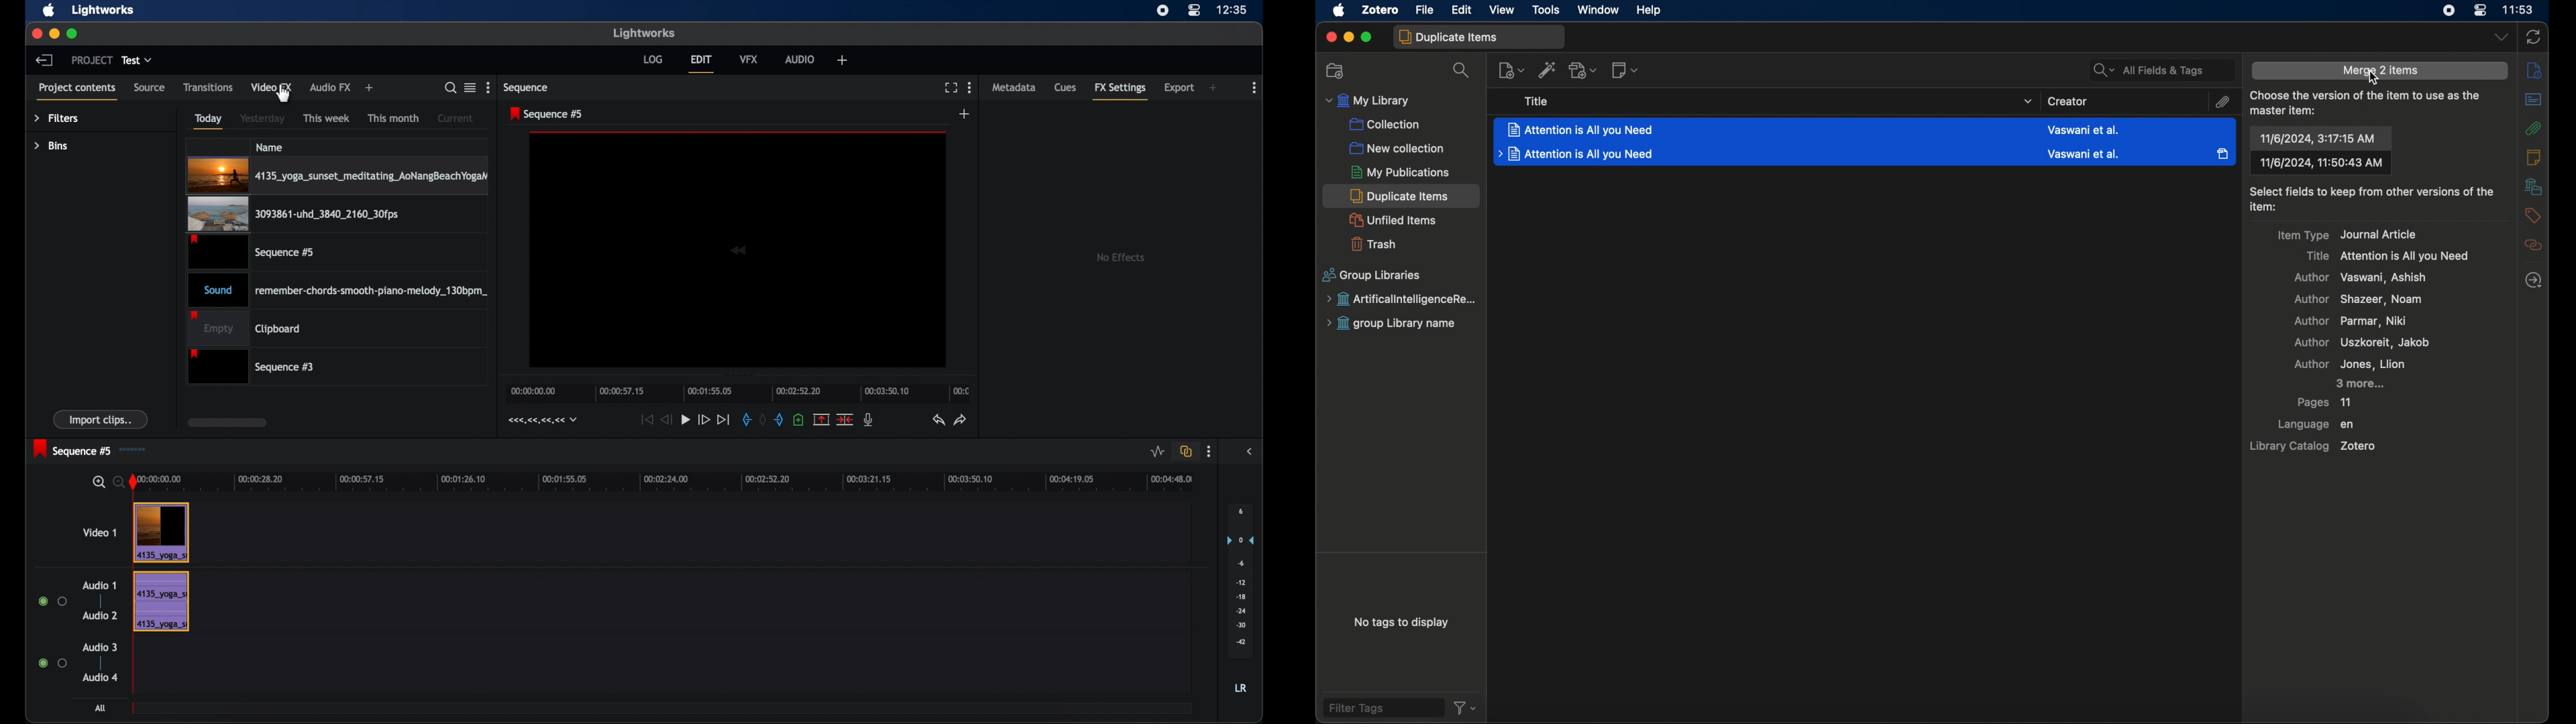 This screenshot has height=728, width=2576. Describe the element at coordinates (1368, 101) in the screenshot. I see `my library menu` at that location.